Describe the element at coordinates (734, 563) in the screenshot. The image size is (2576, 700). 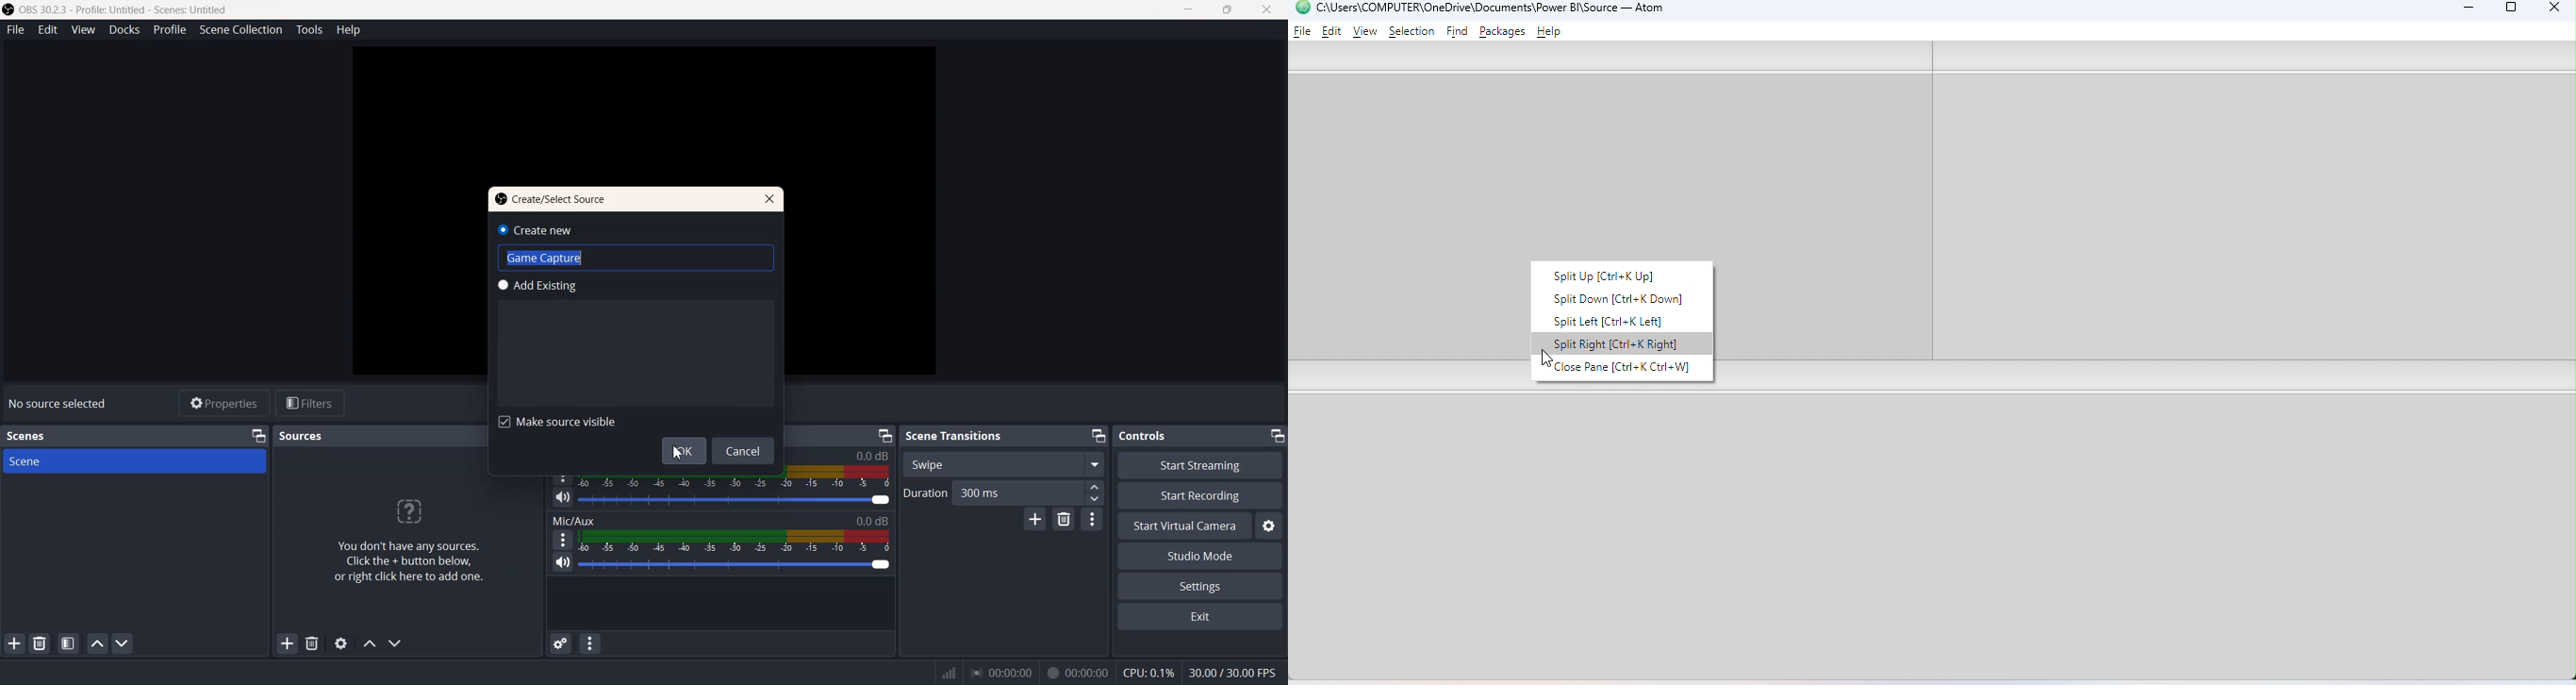
I see `Volume Adjuster` at that location.